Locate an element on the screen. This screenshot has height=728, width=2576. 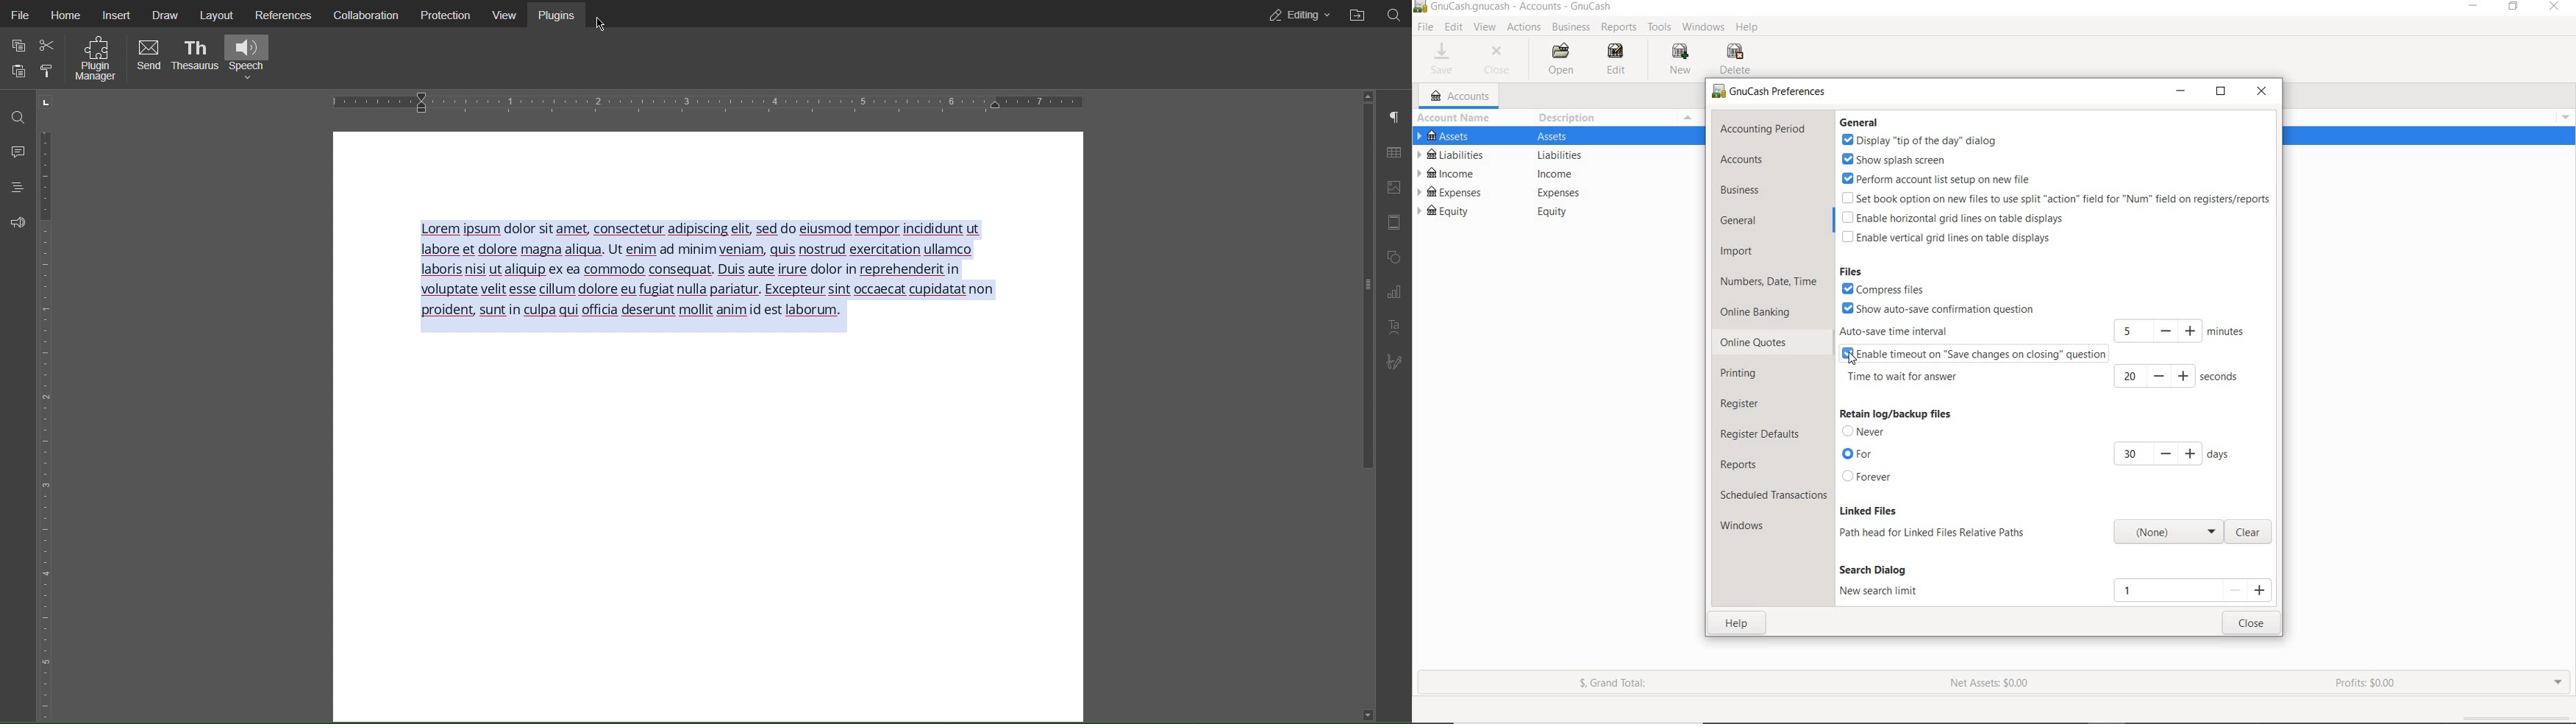
DESCRIPTION is located at coordinates (1566, 120).